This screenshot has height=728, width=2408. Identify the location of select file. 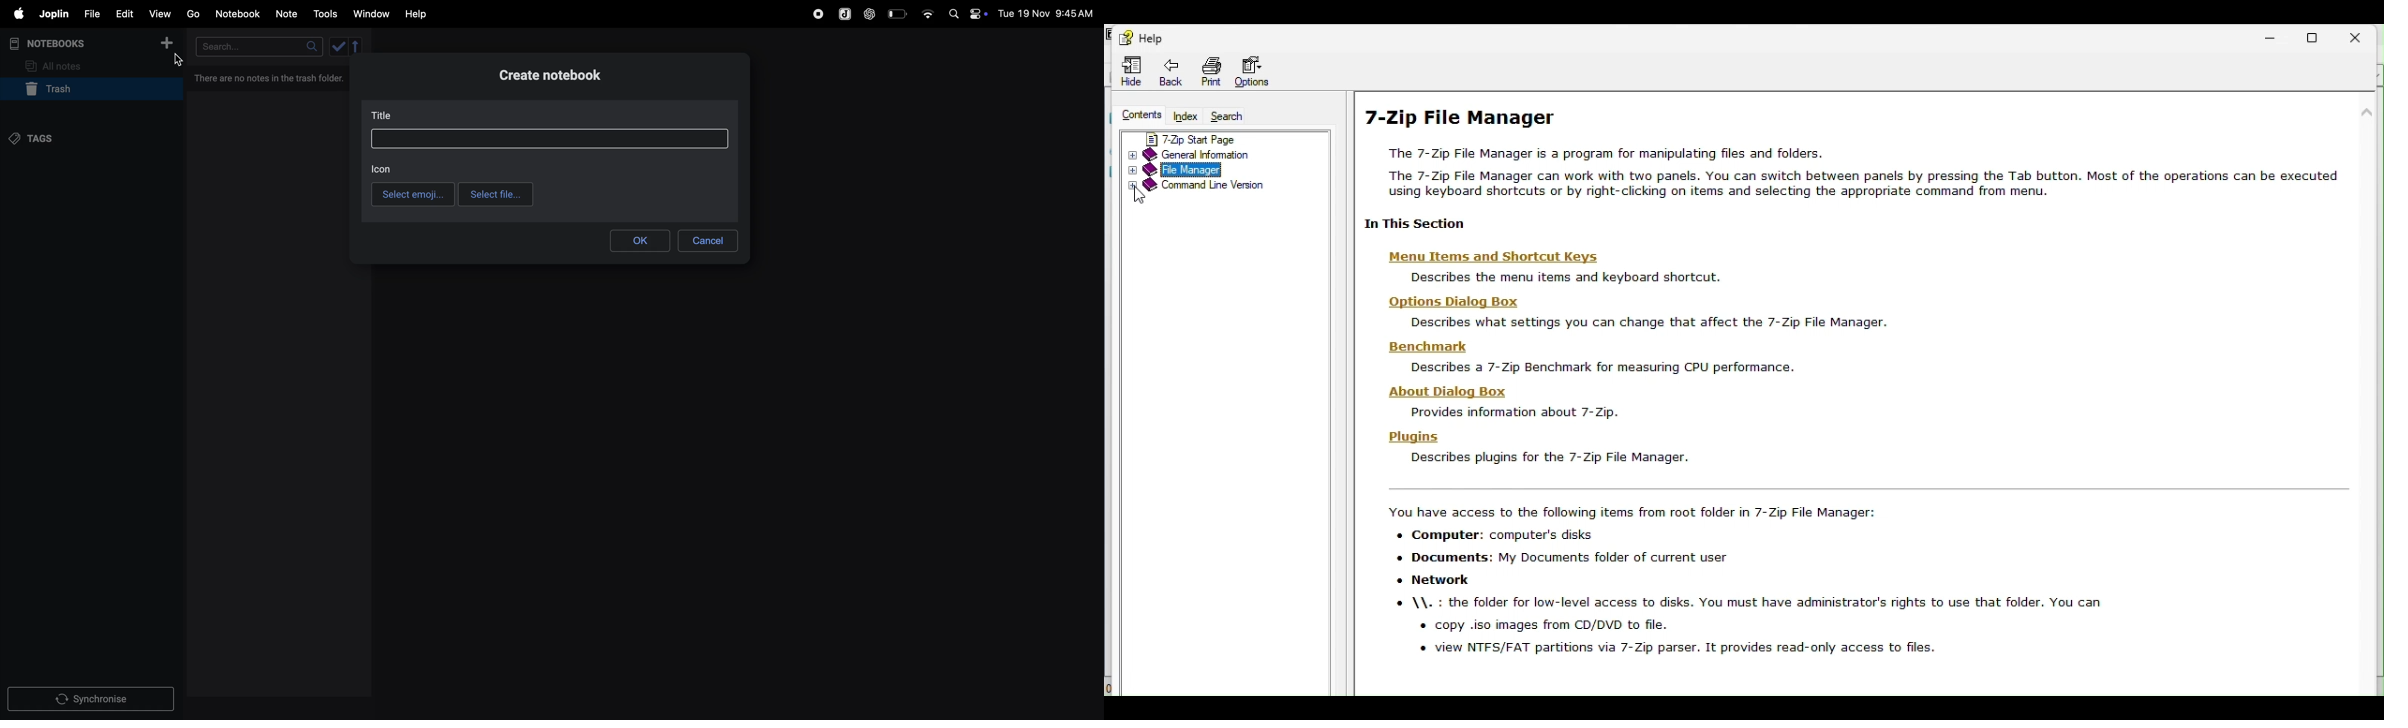
(496, 194).